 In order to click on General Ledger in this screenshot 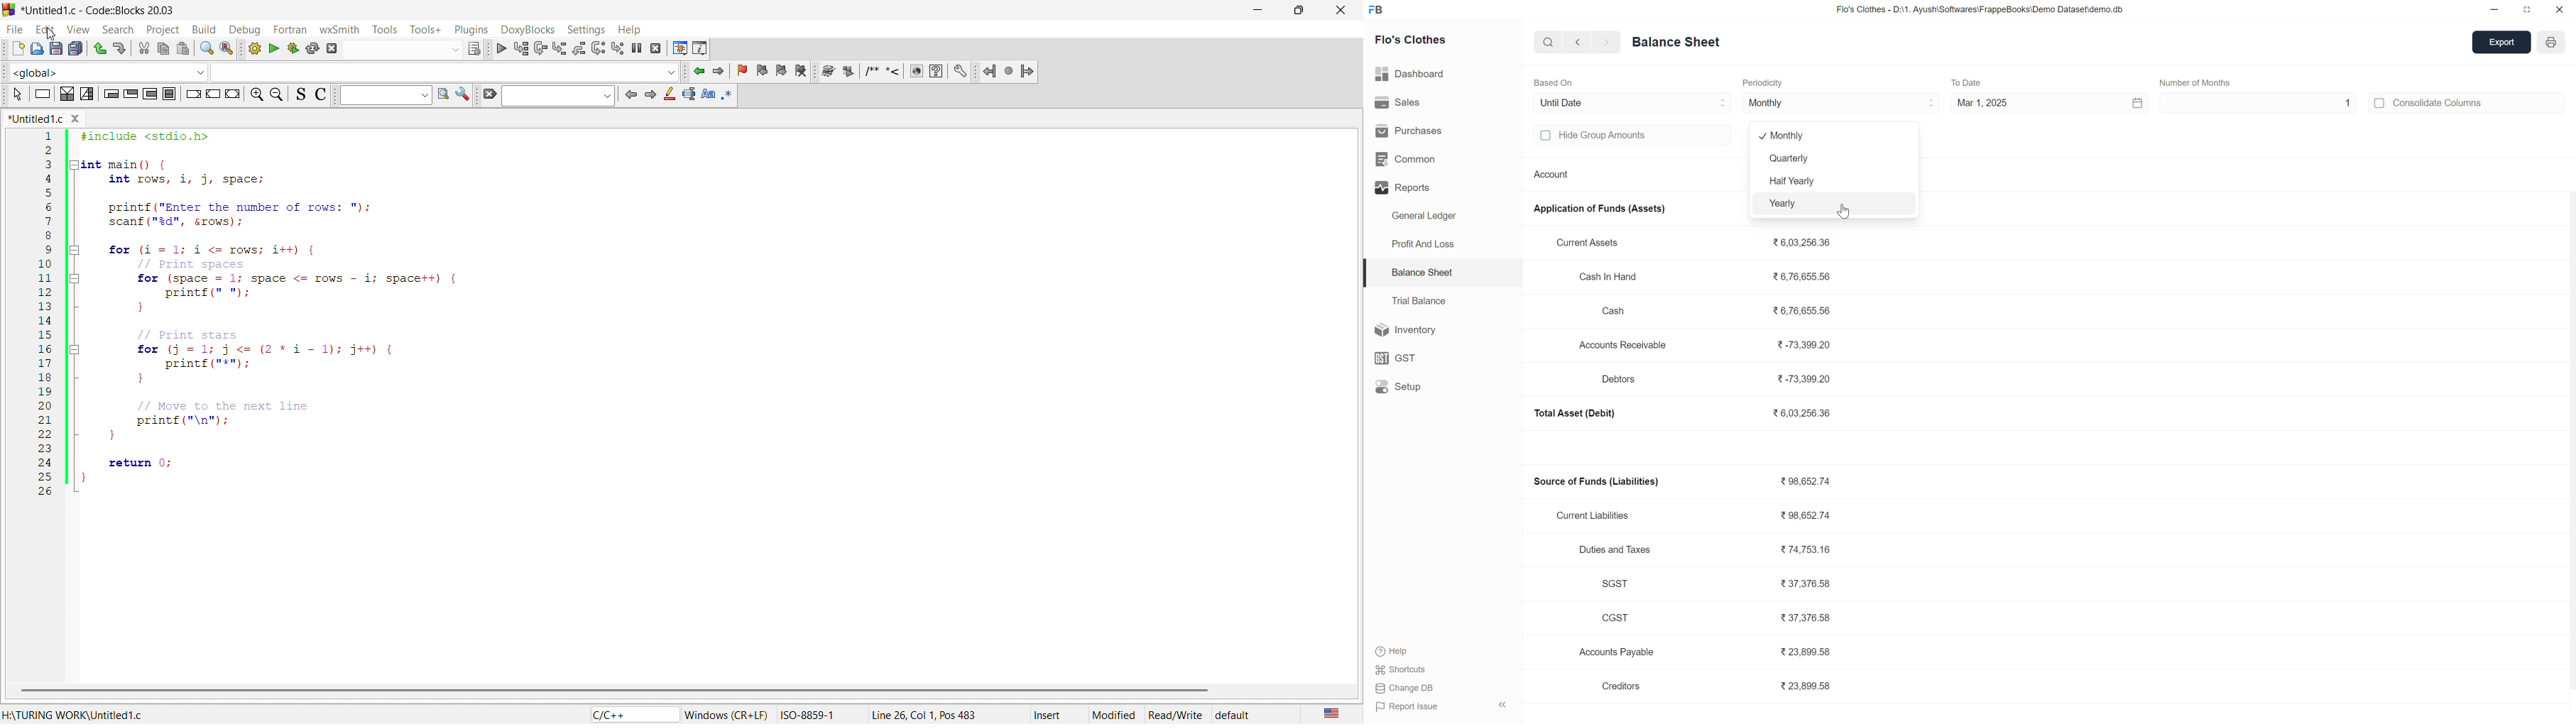, I will do `click(1430, 216)`.